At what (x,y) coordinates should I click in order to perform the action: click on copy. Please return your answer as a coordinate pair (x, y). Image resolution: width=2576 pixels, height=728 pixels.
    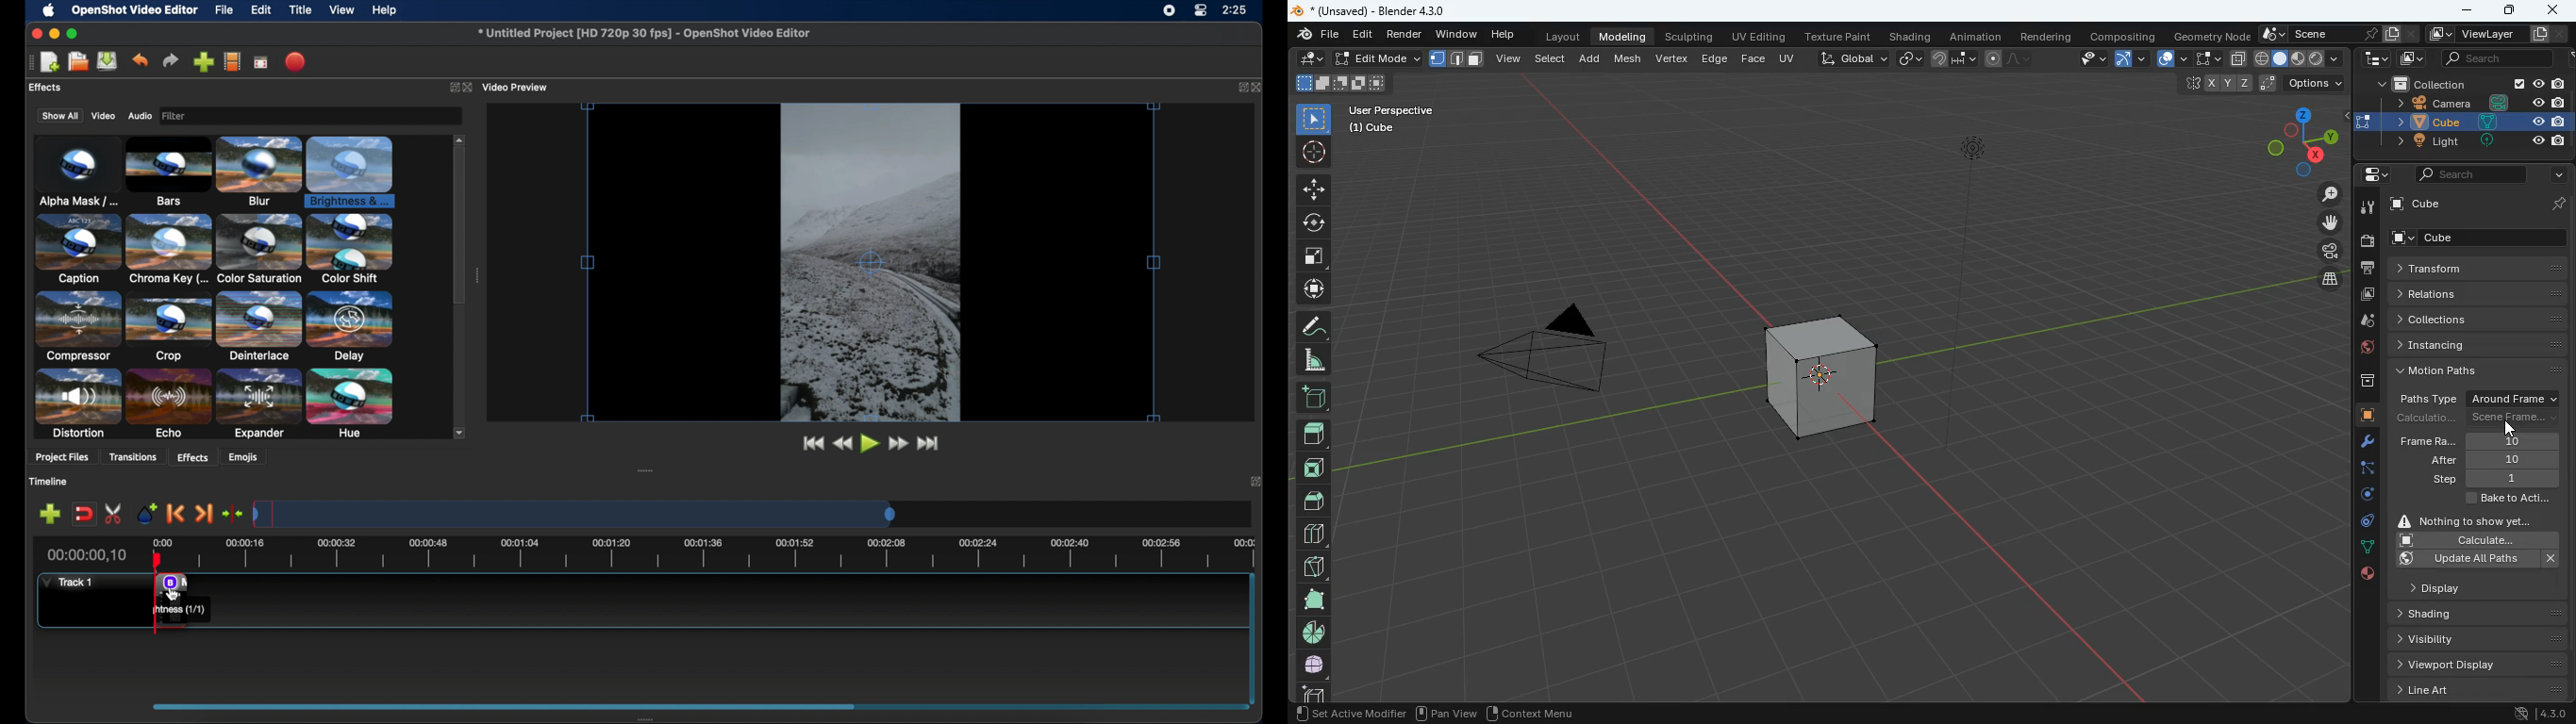
    Looking at the image, I should click on (1910, 57).